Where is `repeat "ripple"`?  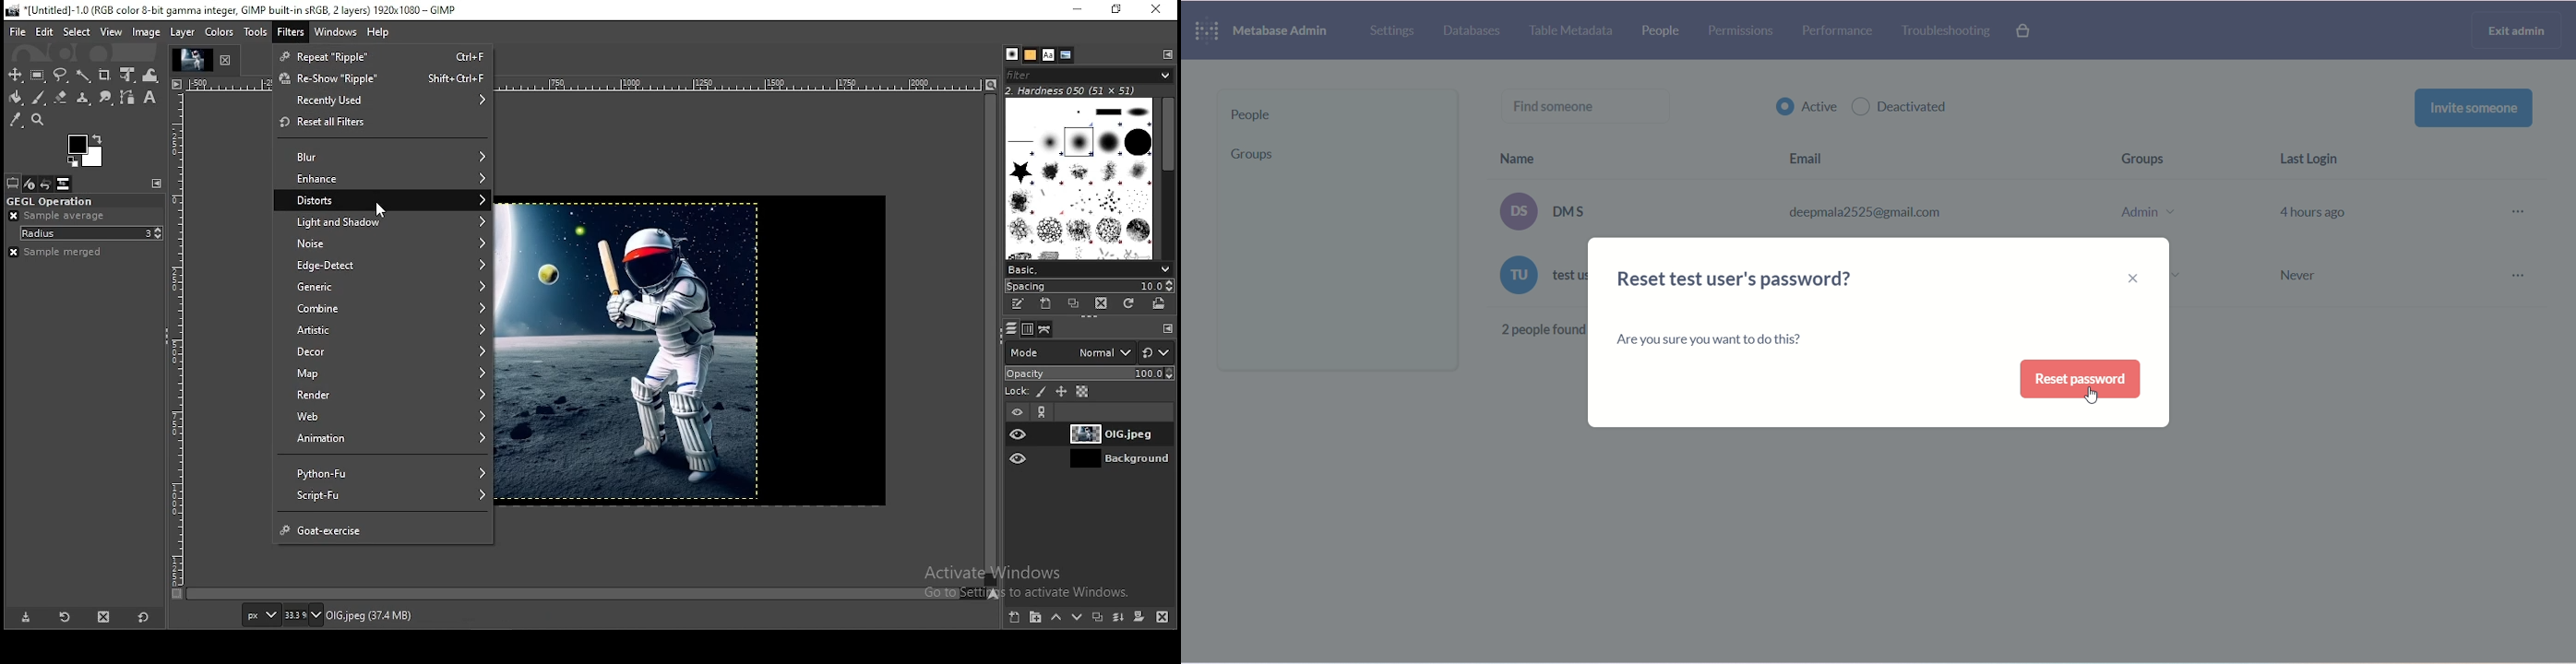 repeat "ripple" is located at coordinates (384, 58).